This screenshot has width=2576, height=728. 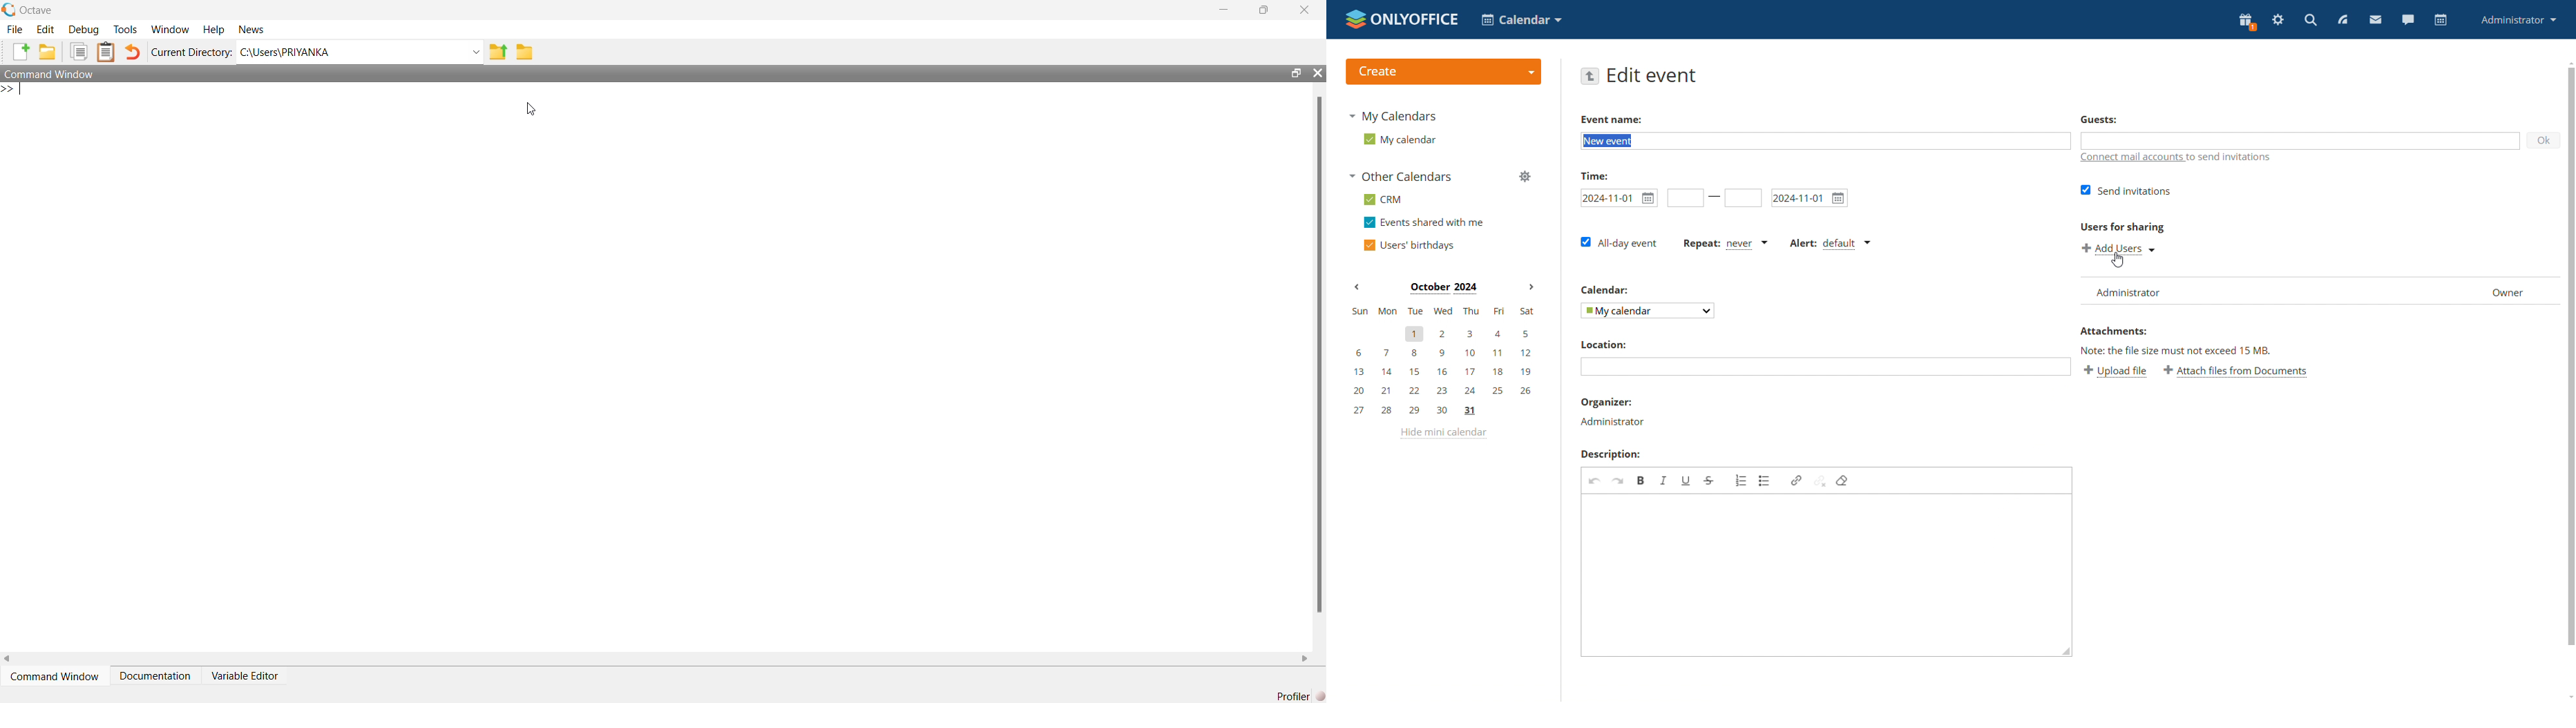 I want to click on undo, so click(x=1594, y=480).